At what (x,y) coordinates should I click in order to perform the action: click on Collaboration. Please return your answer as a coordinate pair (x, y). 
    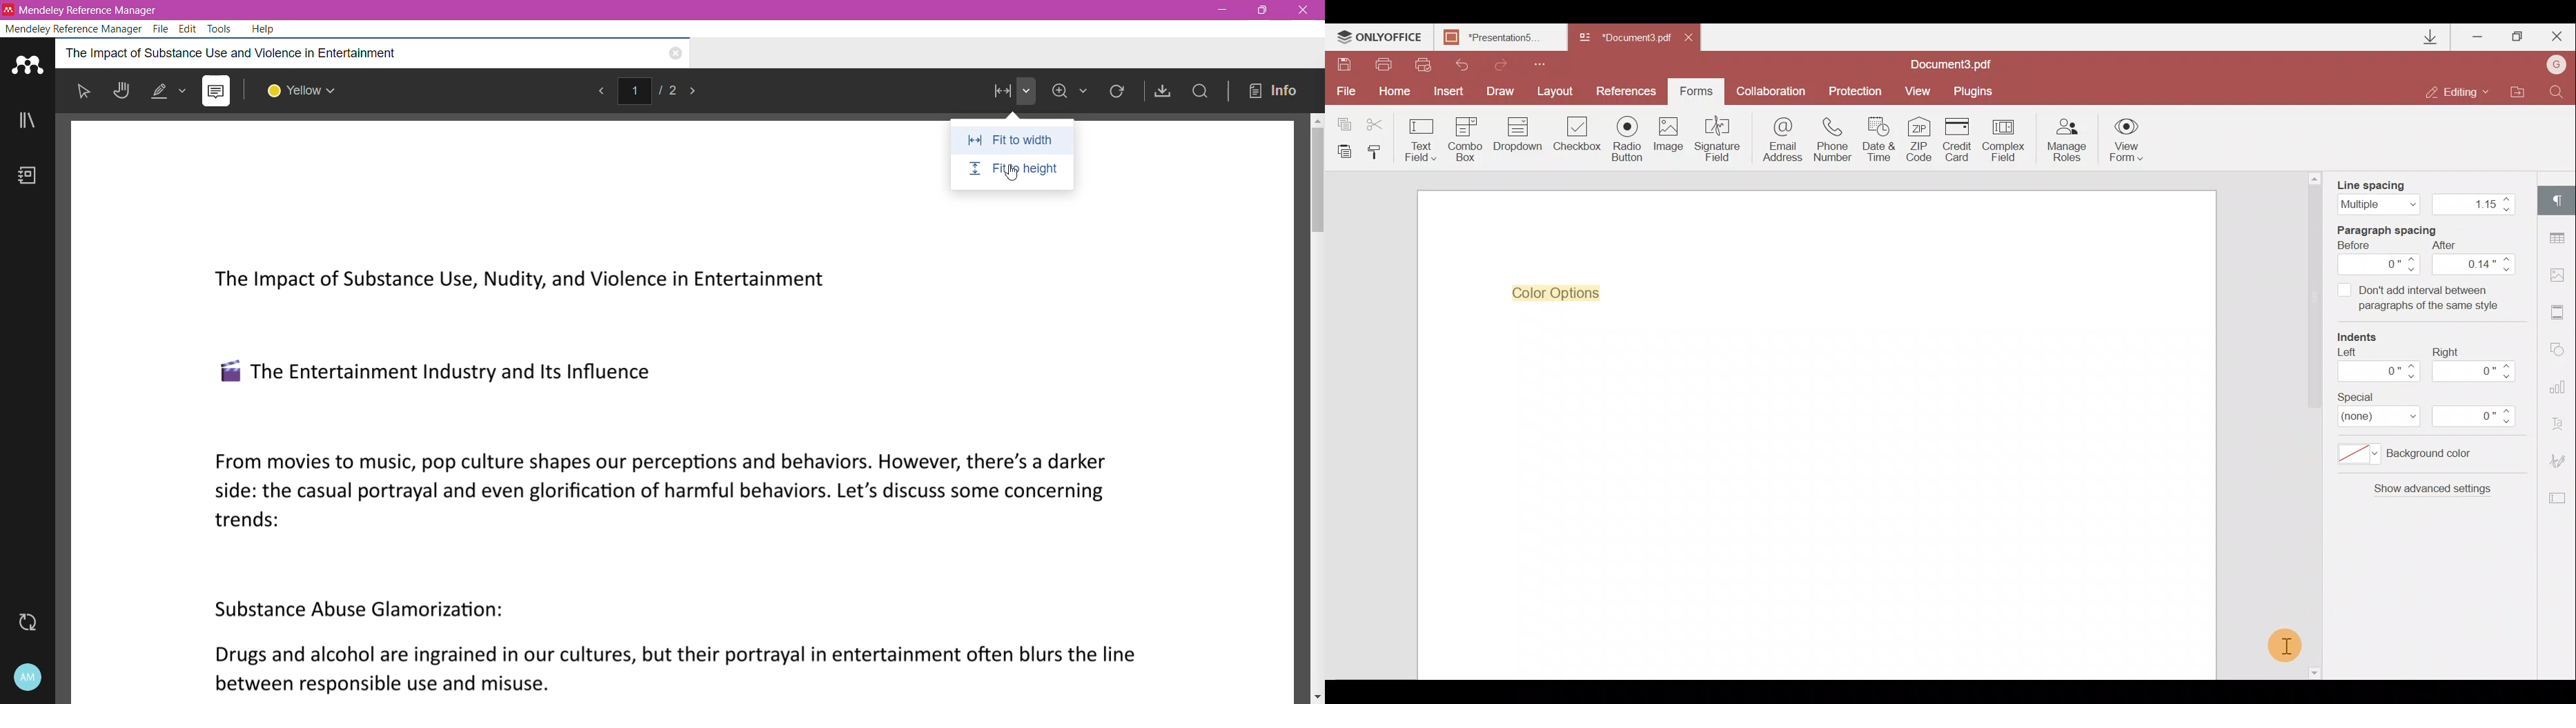
    Looking at the image, I should click on (1771, 89).